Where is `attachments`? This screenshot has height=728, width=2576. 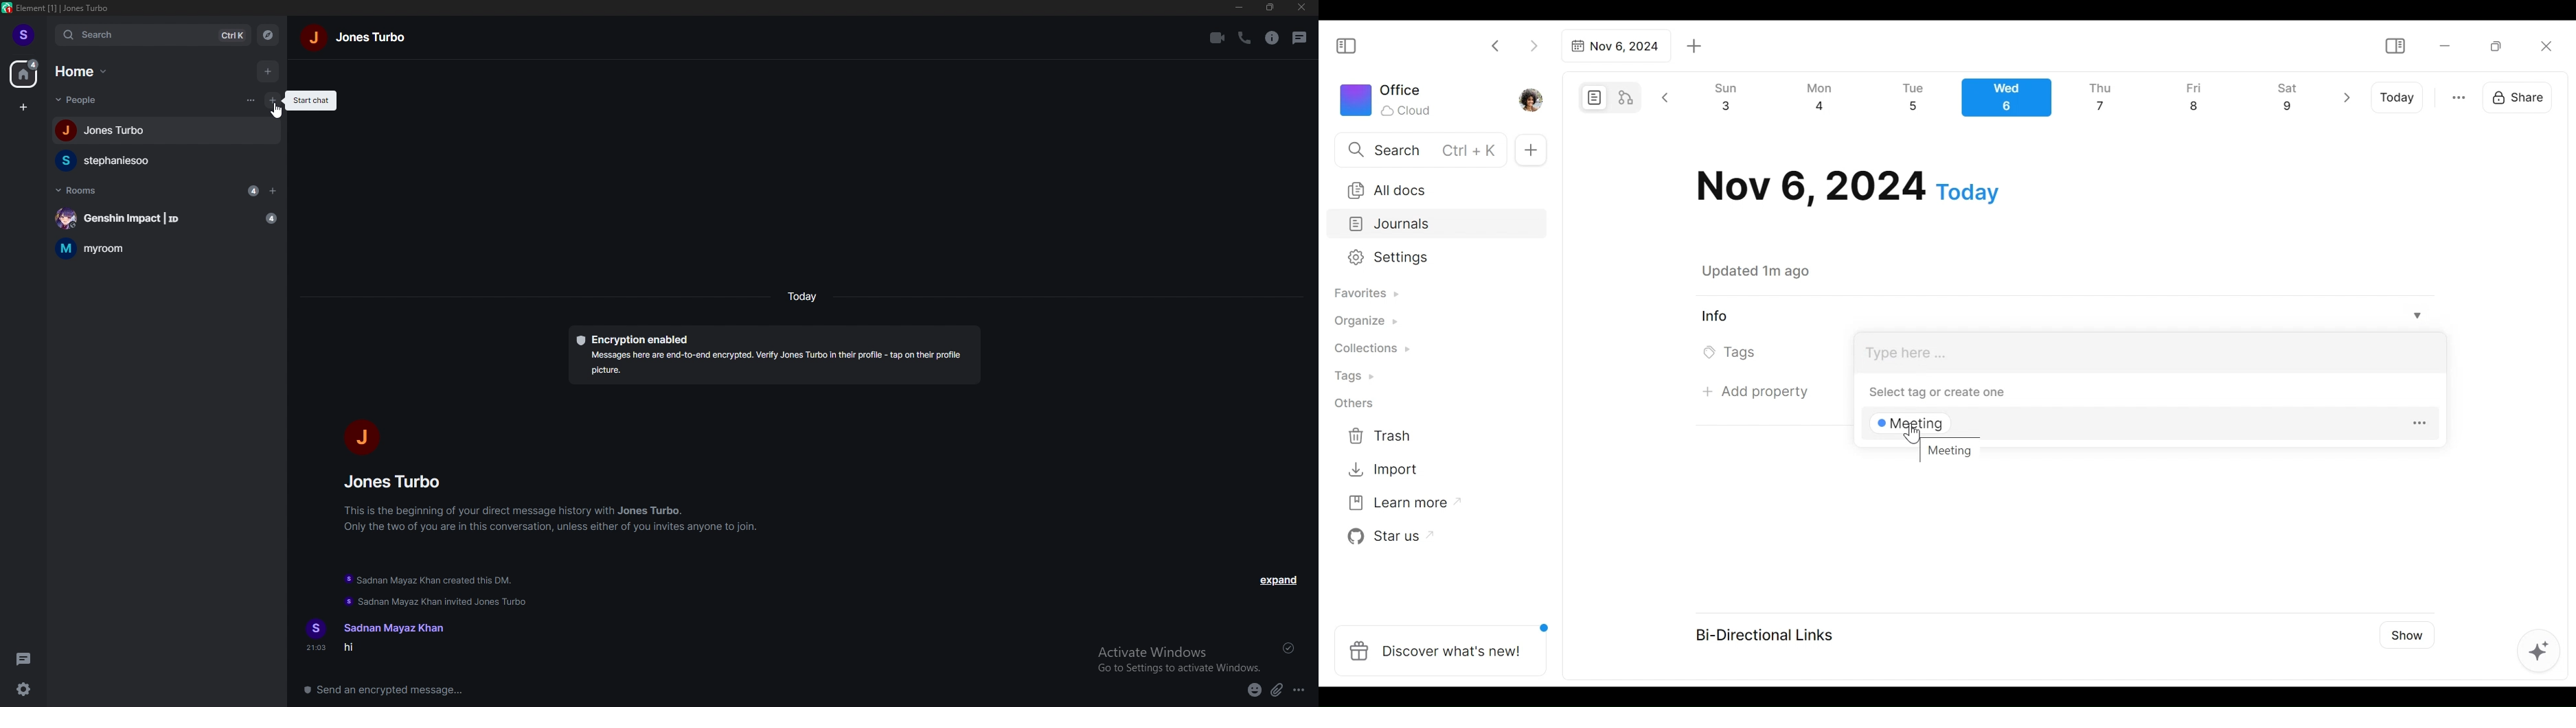
attachments is located at coordinates (1276, 691).